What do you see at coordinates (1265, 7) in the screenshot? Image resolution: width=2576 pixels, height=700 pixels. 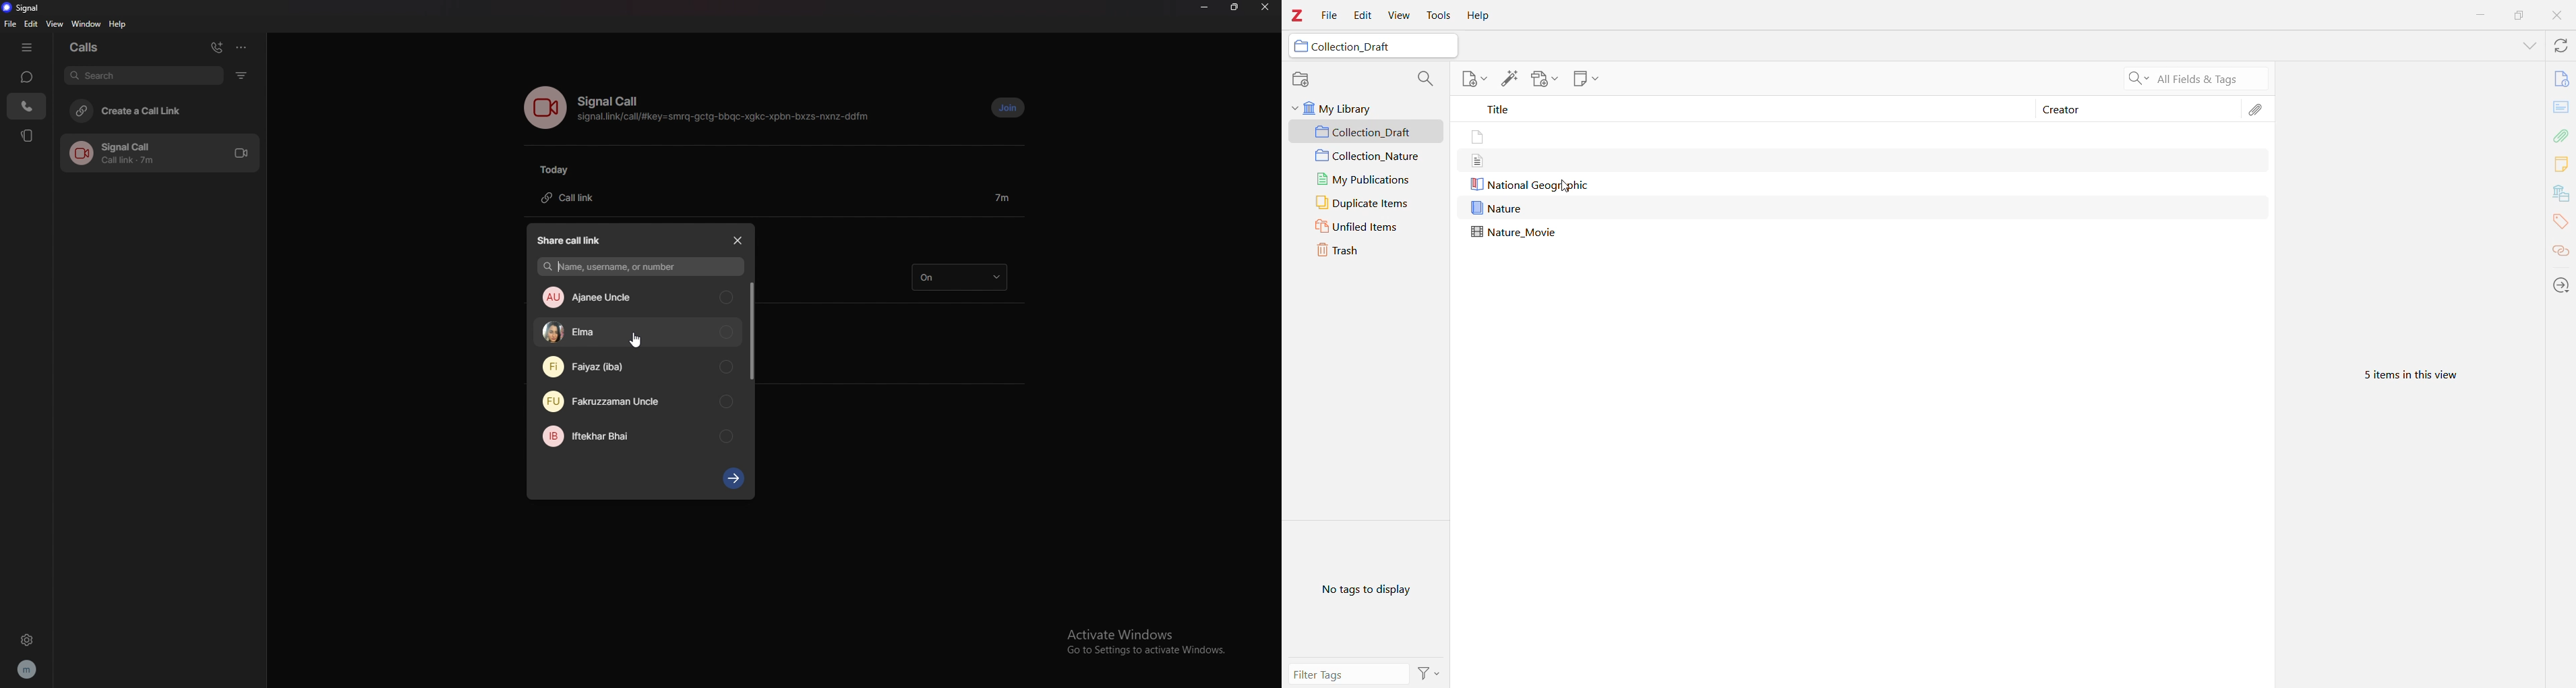 I see `close` at bounding box center [1265, 7].